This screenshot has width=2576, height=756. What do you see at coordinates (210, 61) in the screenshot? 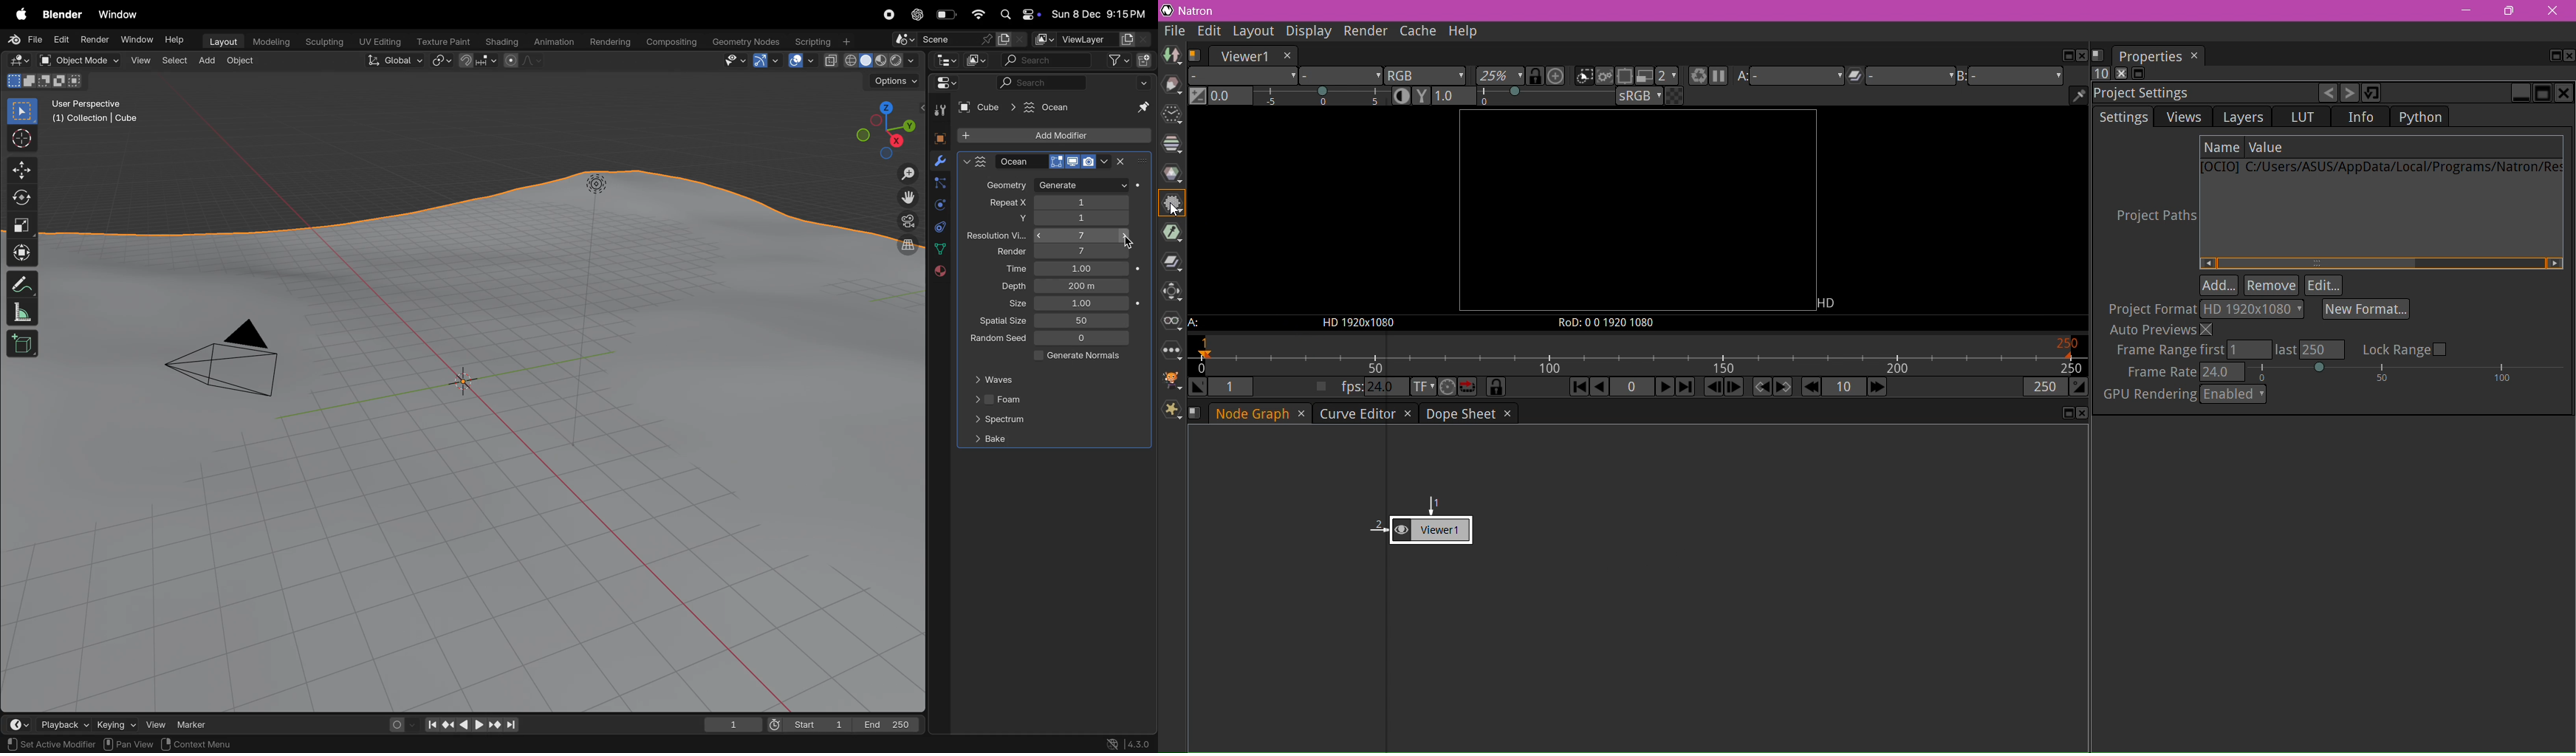
I see `add` at bounding box center [210, 61].